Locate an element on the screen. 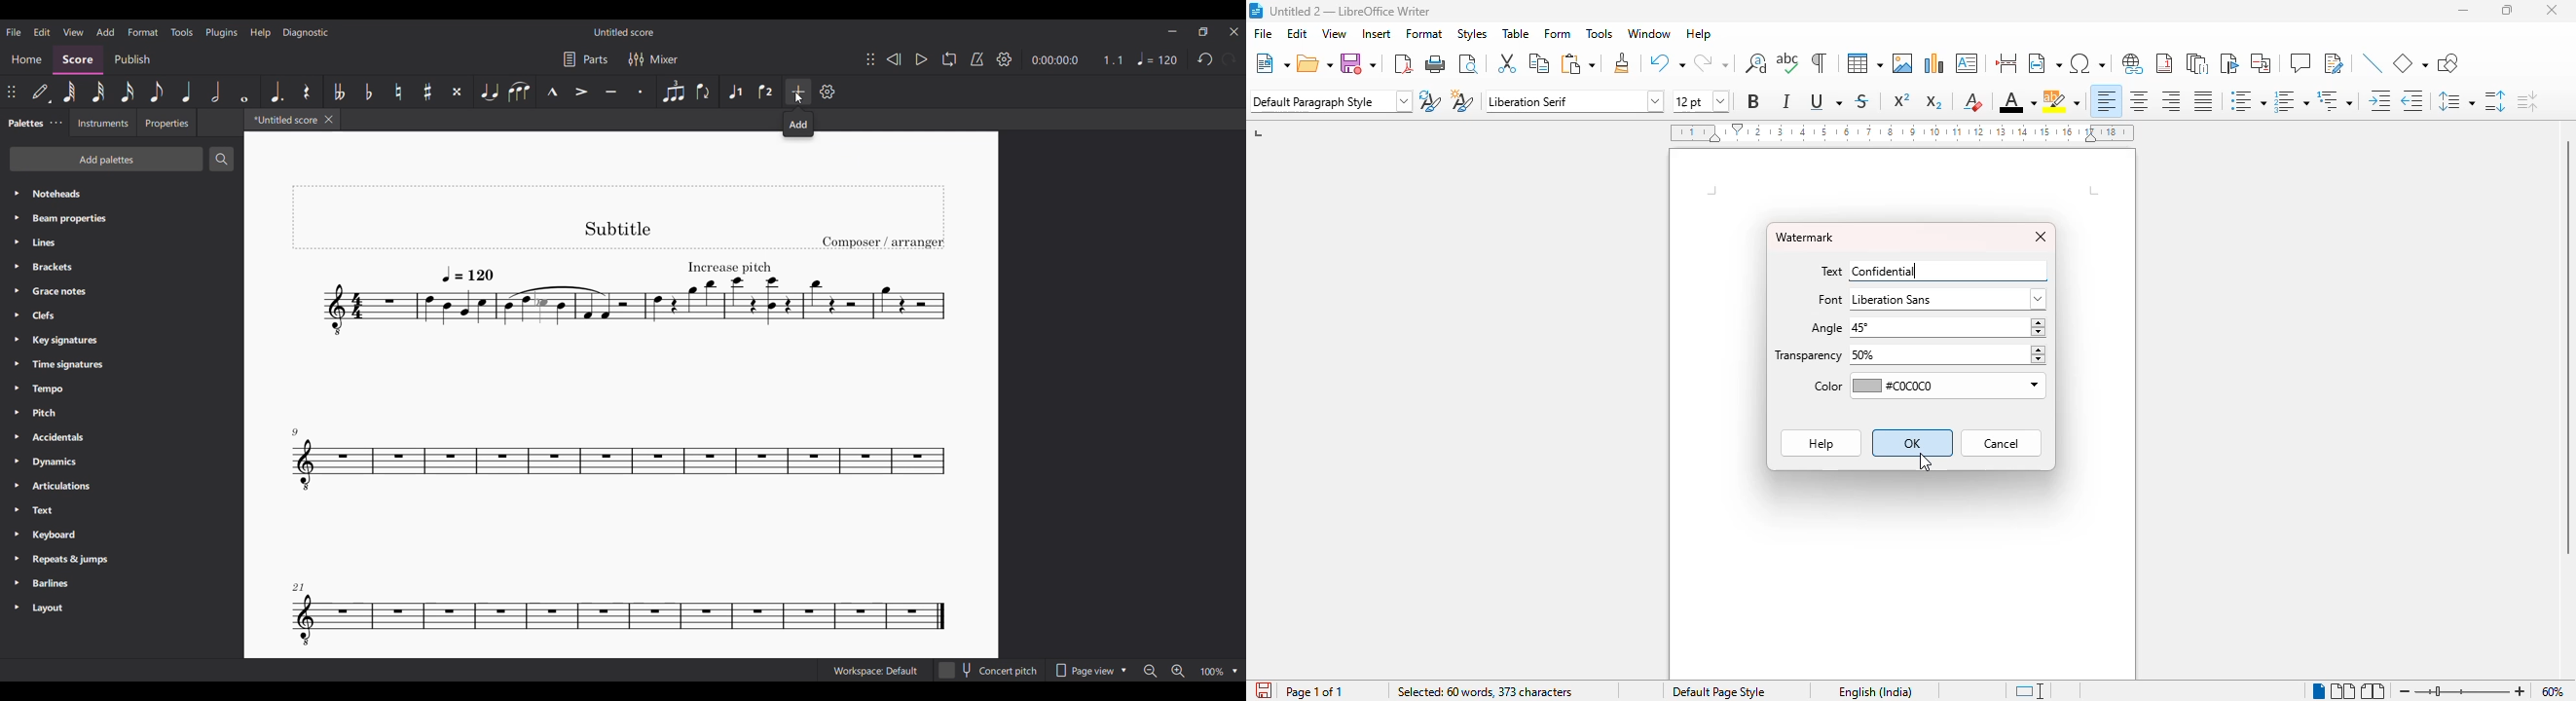 This screenshot has width=2576, height=728. vertical scroll bar is located at coordinates (2567, 348).